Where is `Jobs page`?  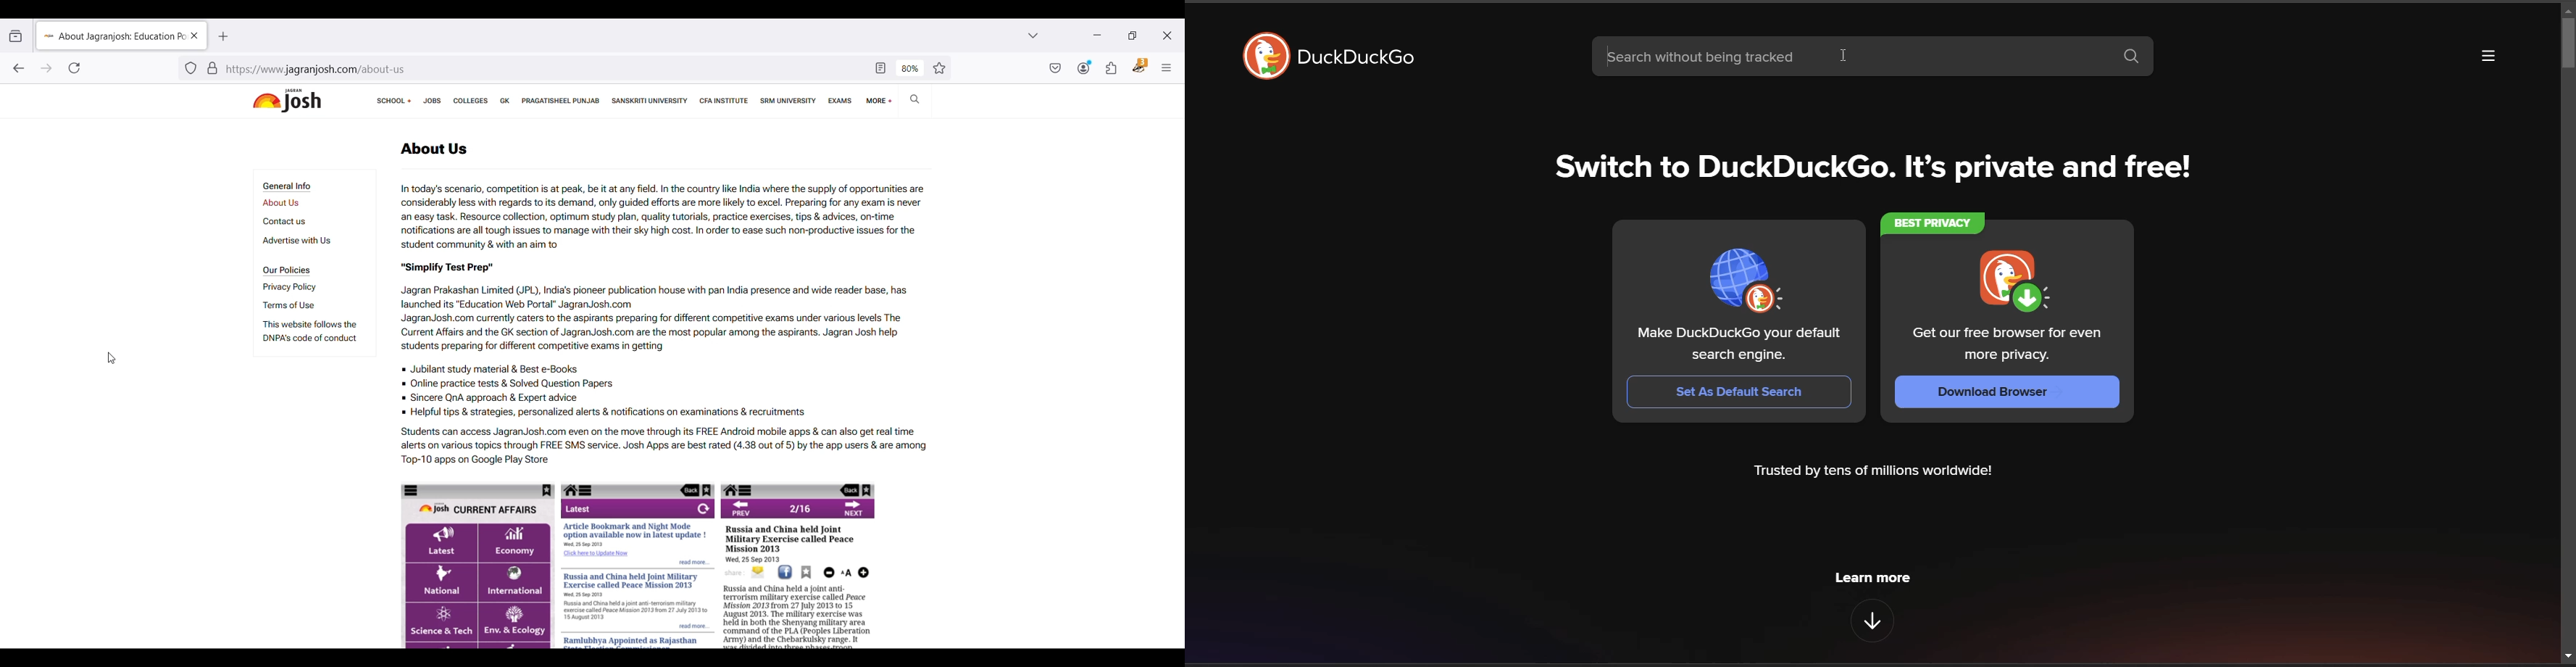
Jobs page is located at coordinates (433, 100).